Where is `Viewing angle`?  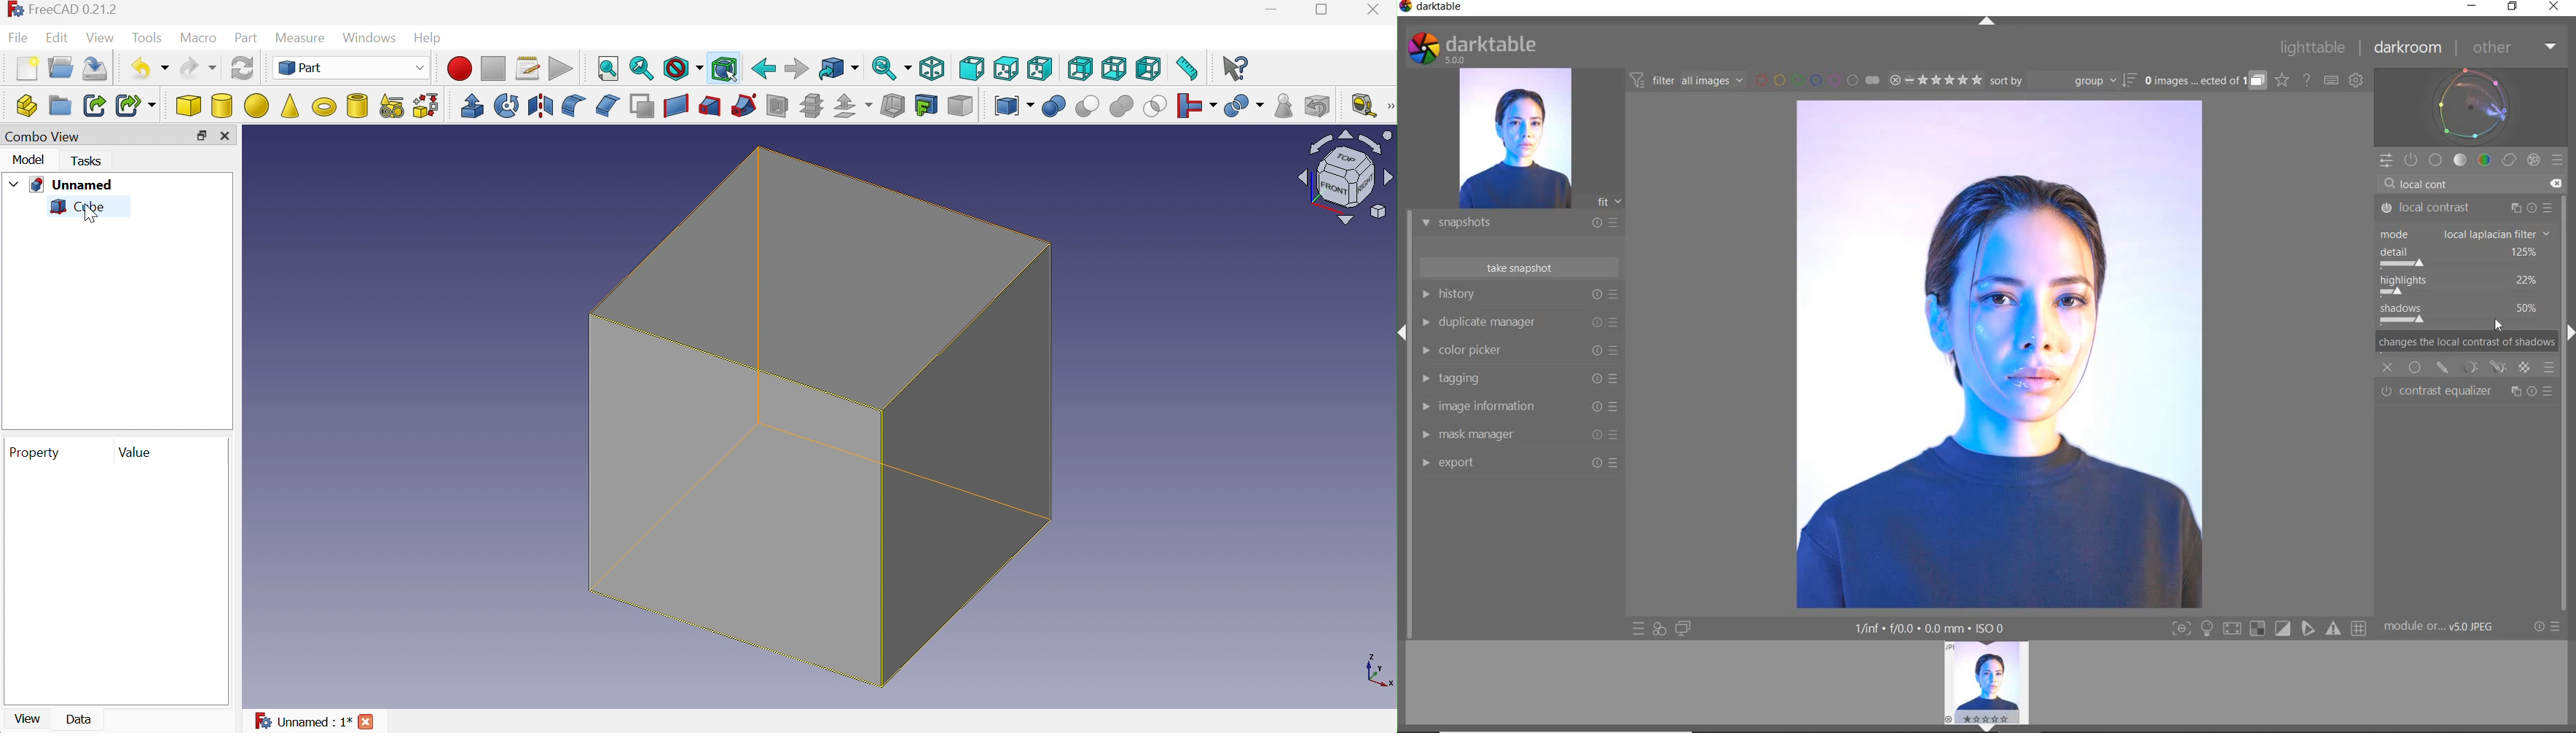
Viewing angle is located at coordinates (1345, 179).